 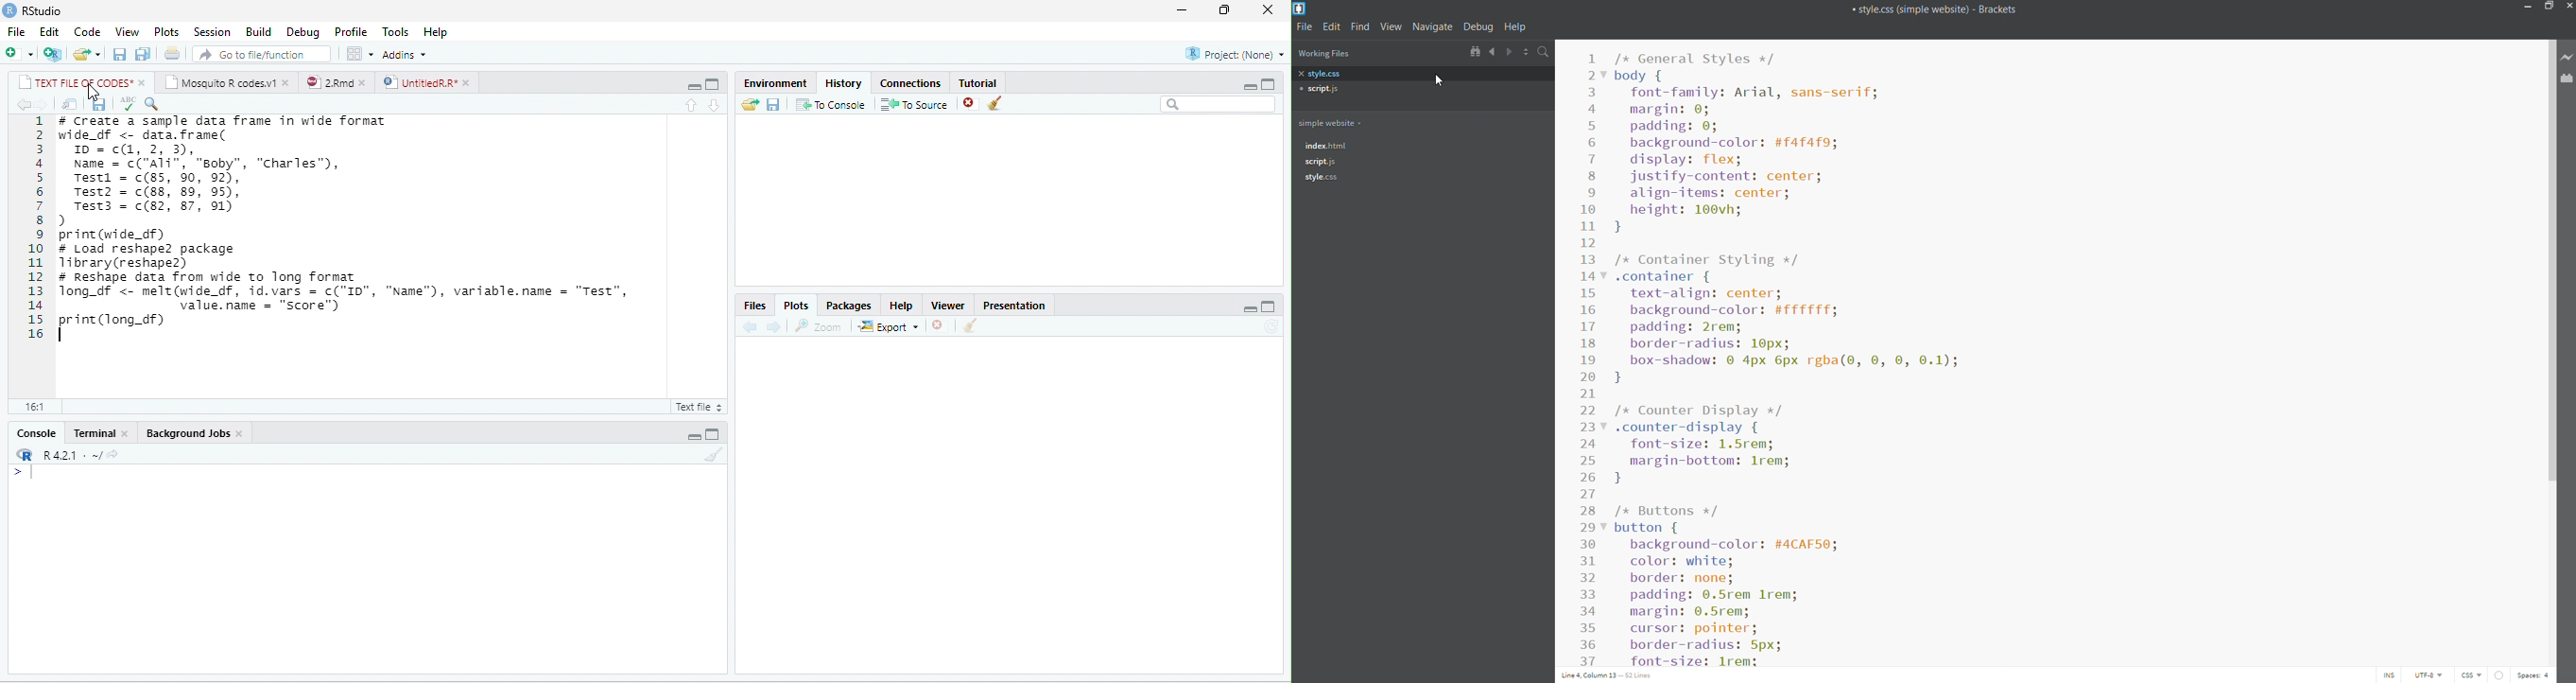 I want to click on new file, so click(x=19, y=55).